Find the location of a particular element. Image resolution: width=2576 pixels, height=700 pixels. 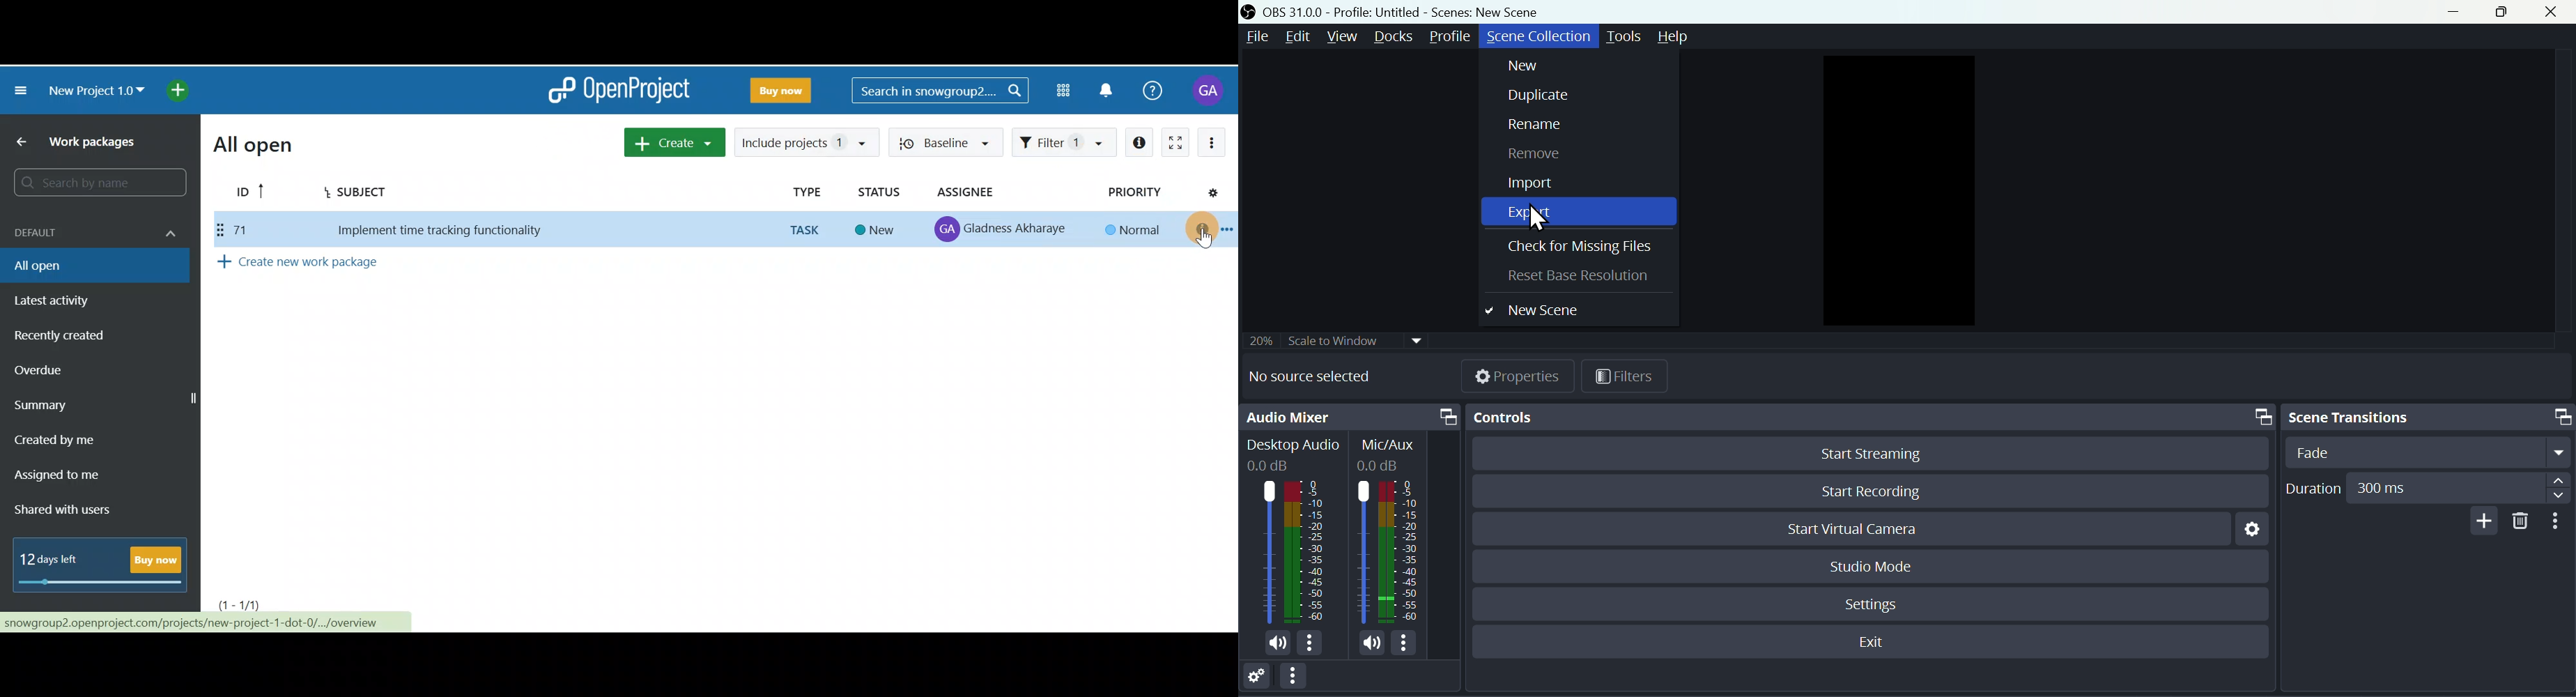

Profile is located at coordinates (1453, 36).